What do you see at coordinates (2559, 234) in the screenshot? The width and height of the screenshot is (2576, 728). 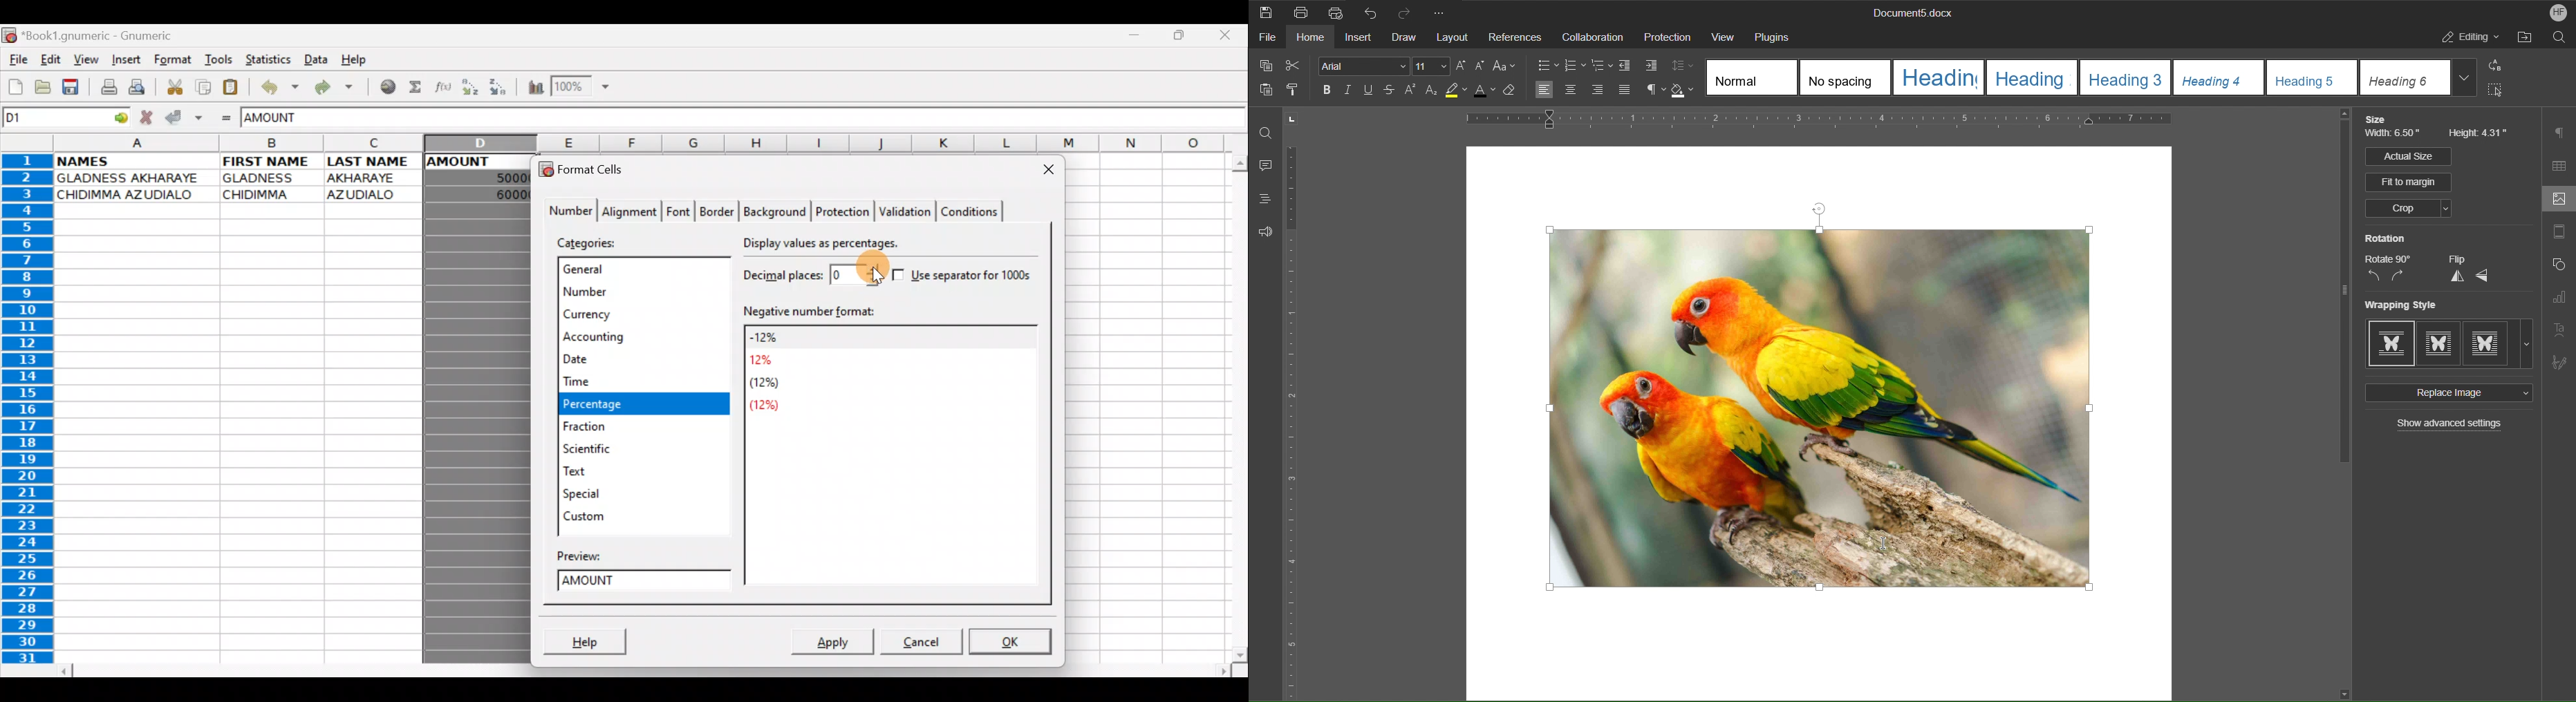 I see `Header/Footer` at bounding box center [2559, 234].